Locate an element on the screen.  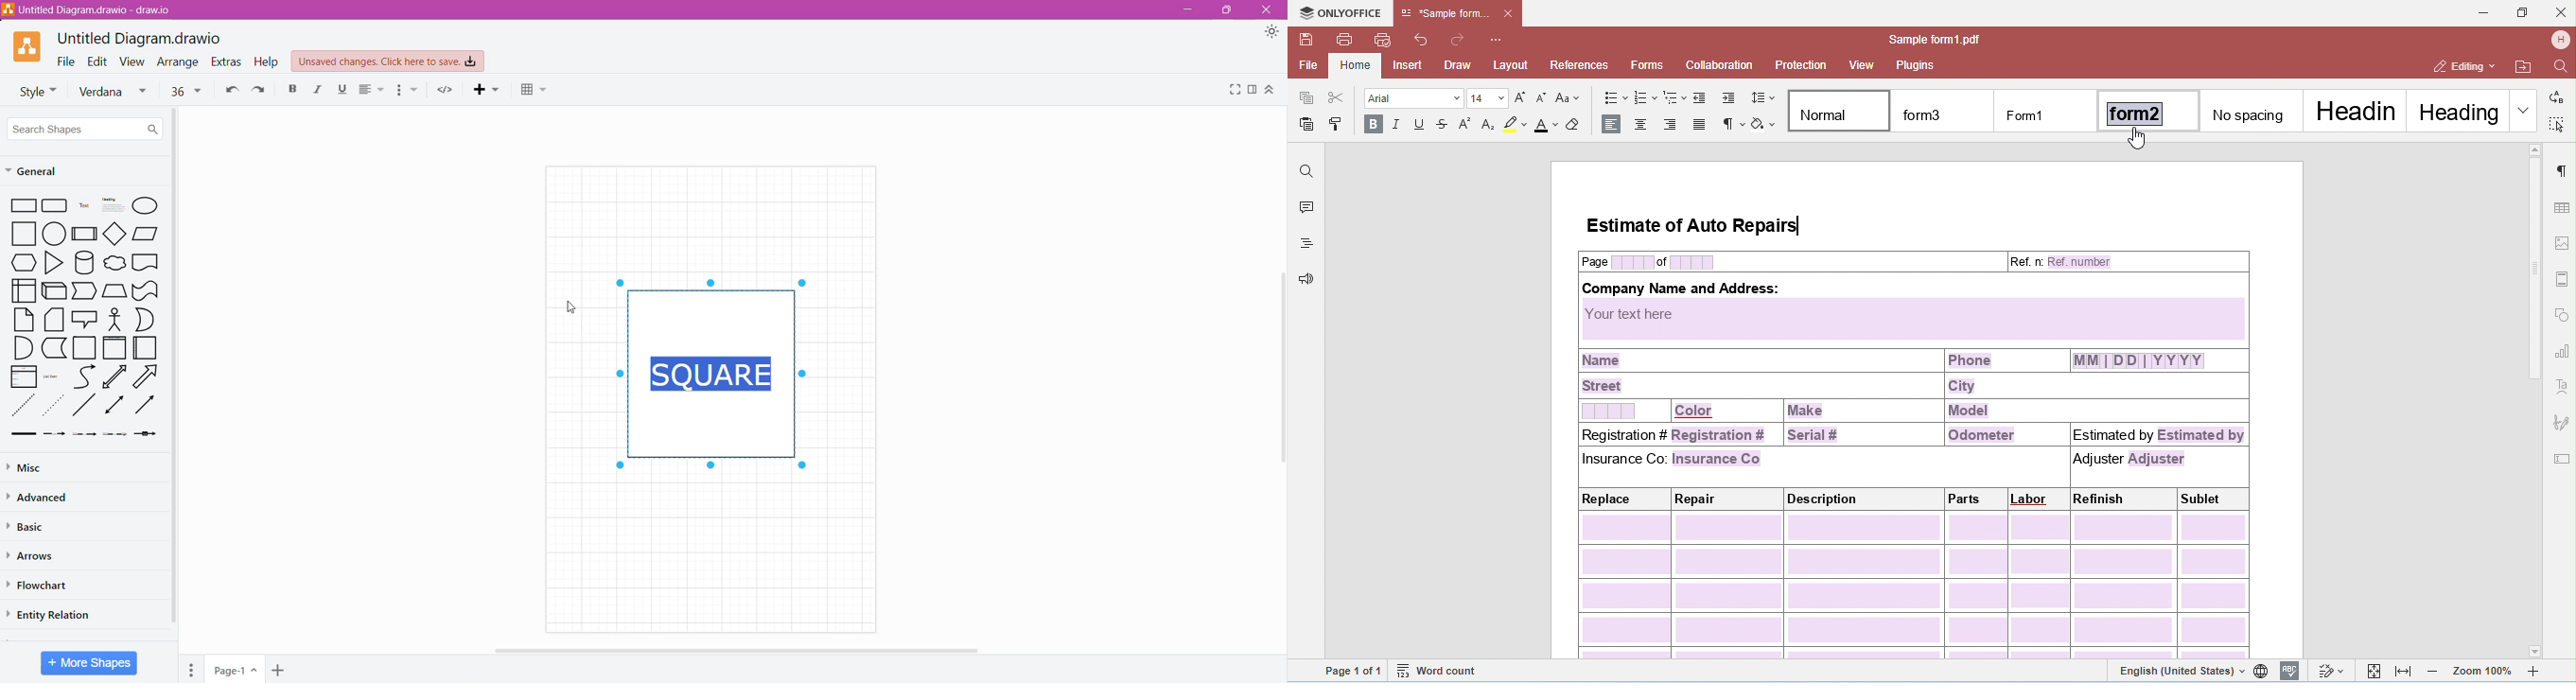
Stick Figure  is located at coordinates (115, 319).